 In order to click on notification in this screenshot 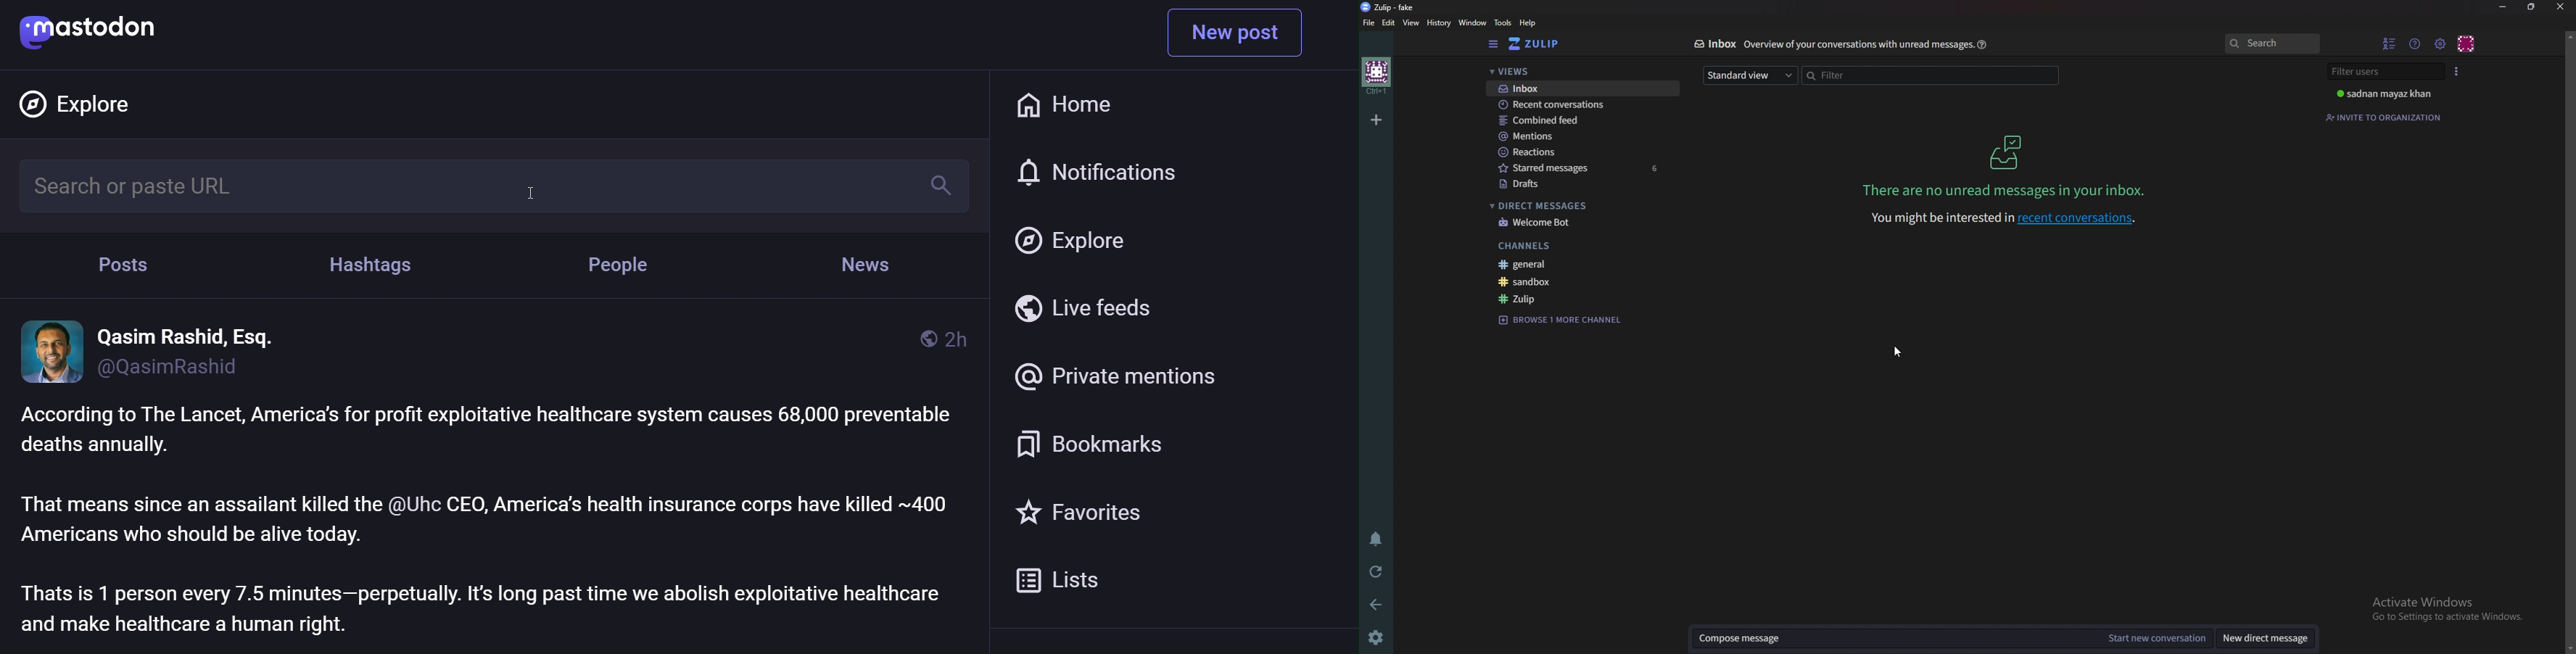, I will do `click(1097, 174)`.